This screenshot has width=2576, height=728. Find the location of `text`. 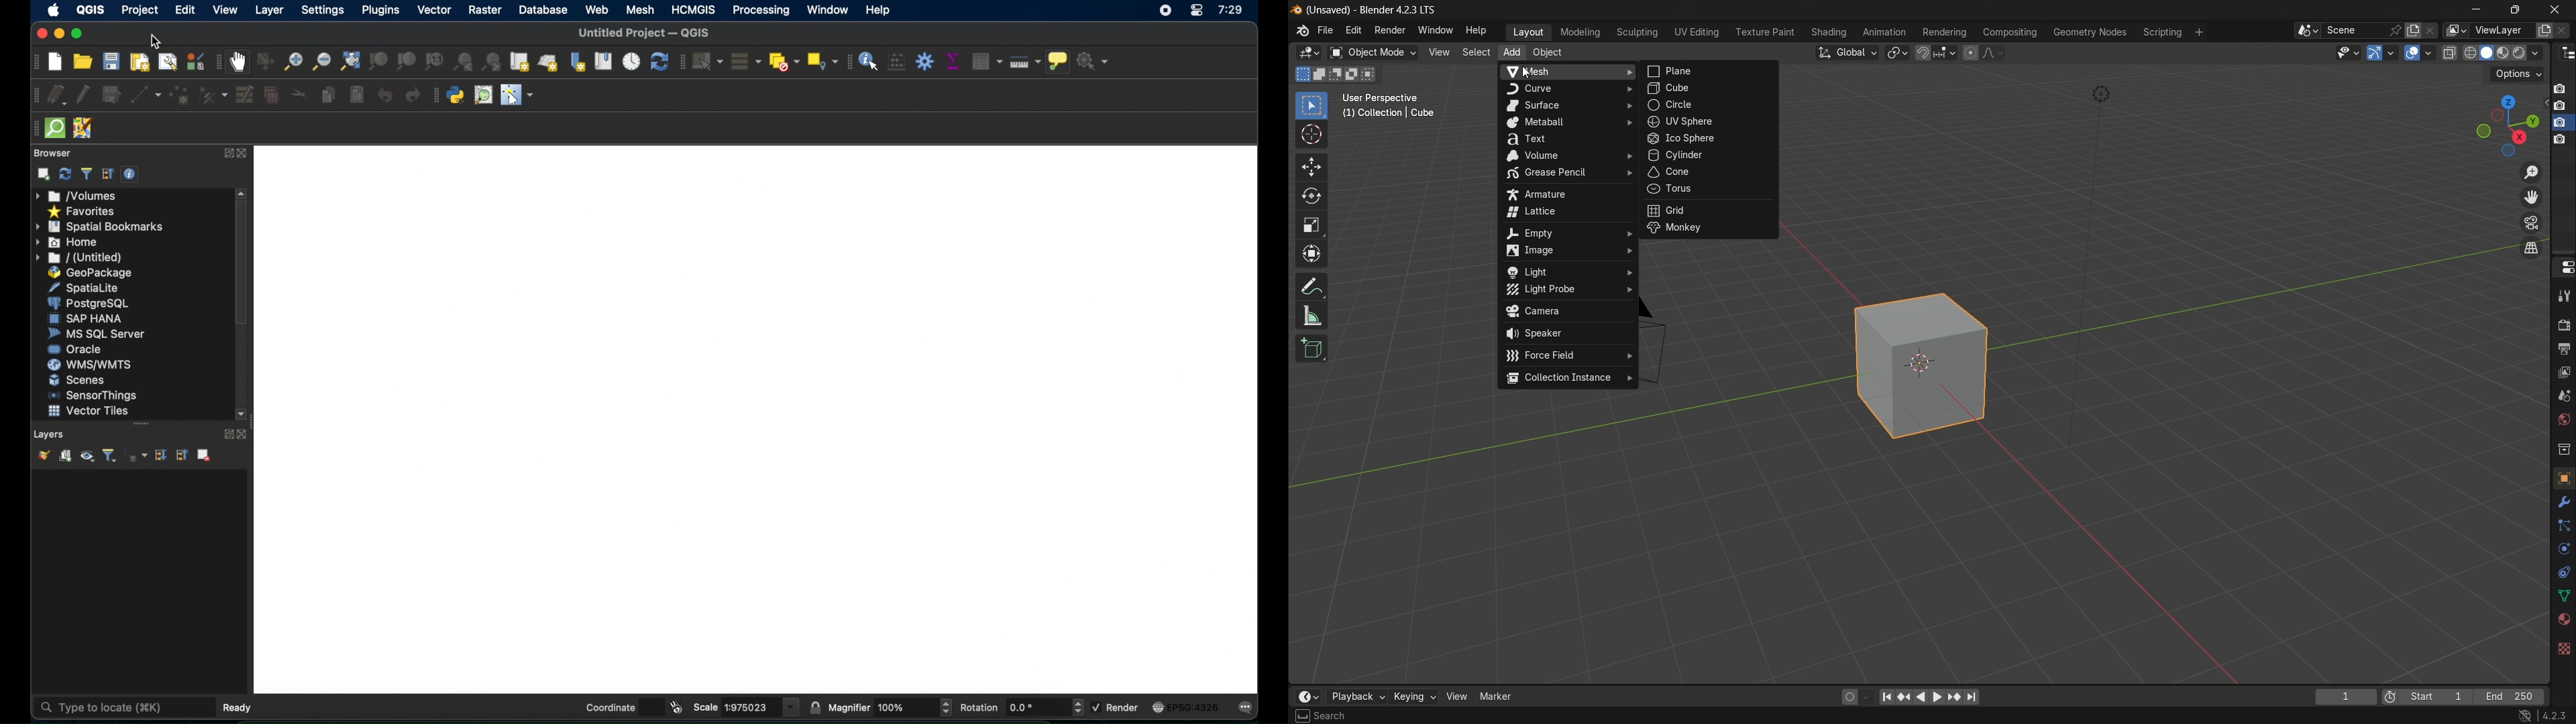

text is located at coordinates (1565, 139).